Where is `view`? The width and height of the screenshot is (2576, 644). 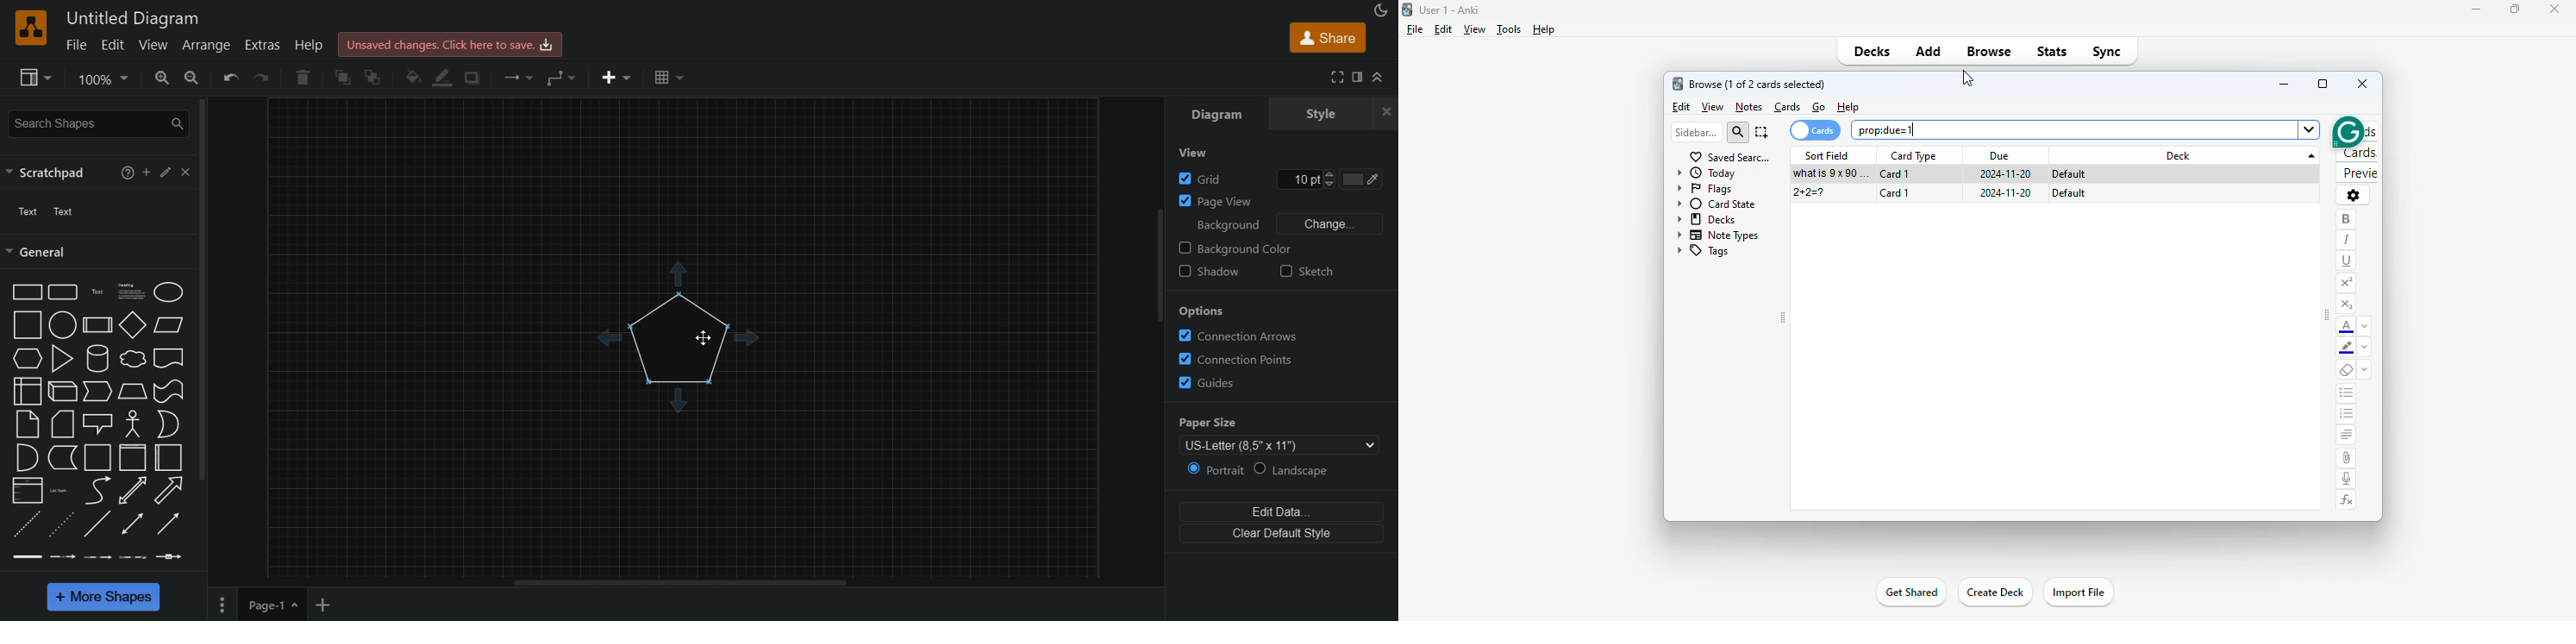 view is located at coordinates (1475, 29).